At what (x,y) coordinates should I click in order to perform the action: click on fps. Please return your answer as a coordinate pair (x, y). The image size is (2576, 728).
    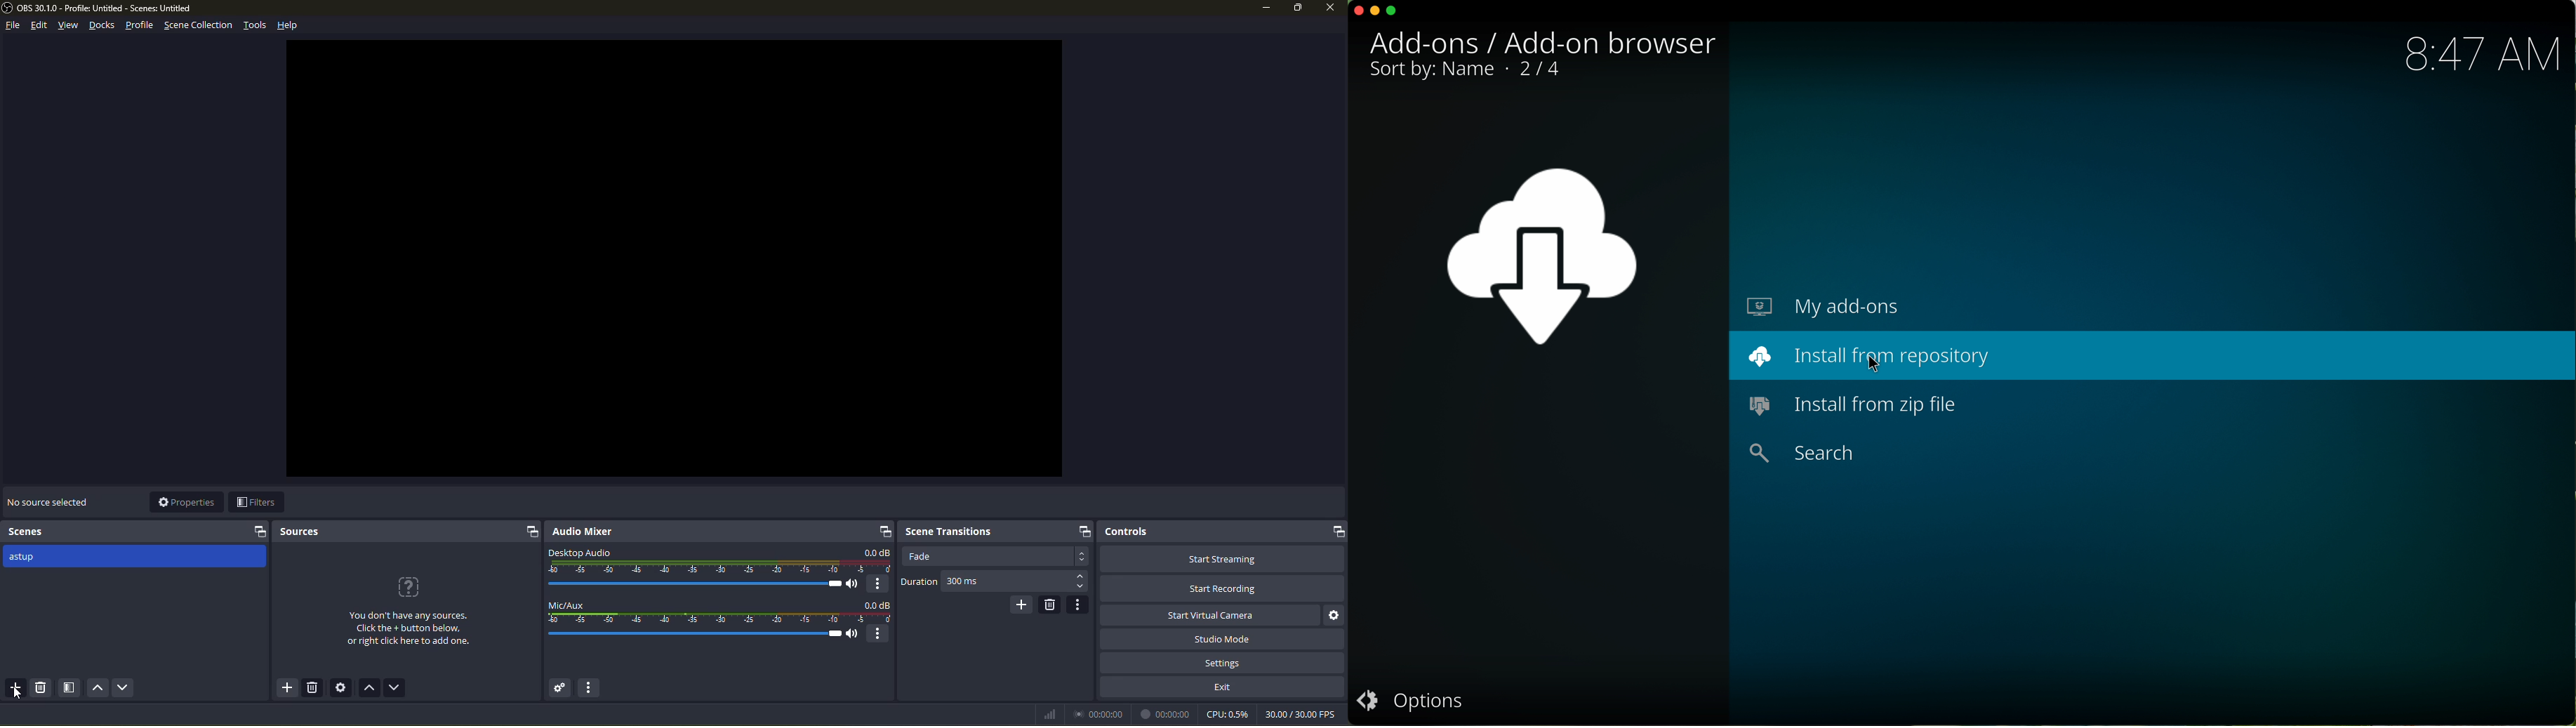
    Looking at the image, I should click on (1303, 712).